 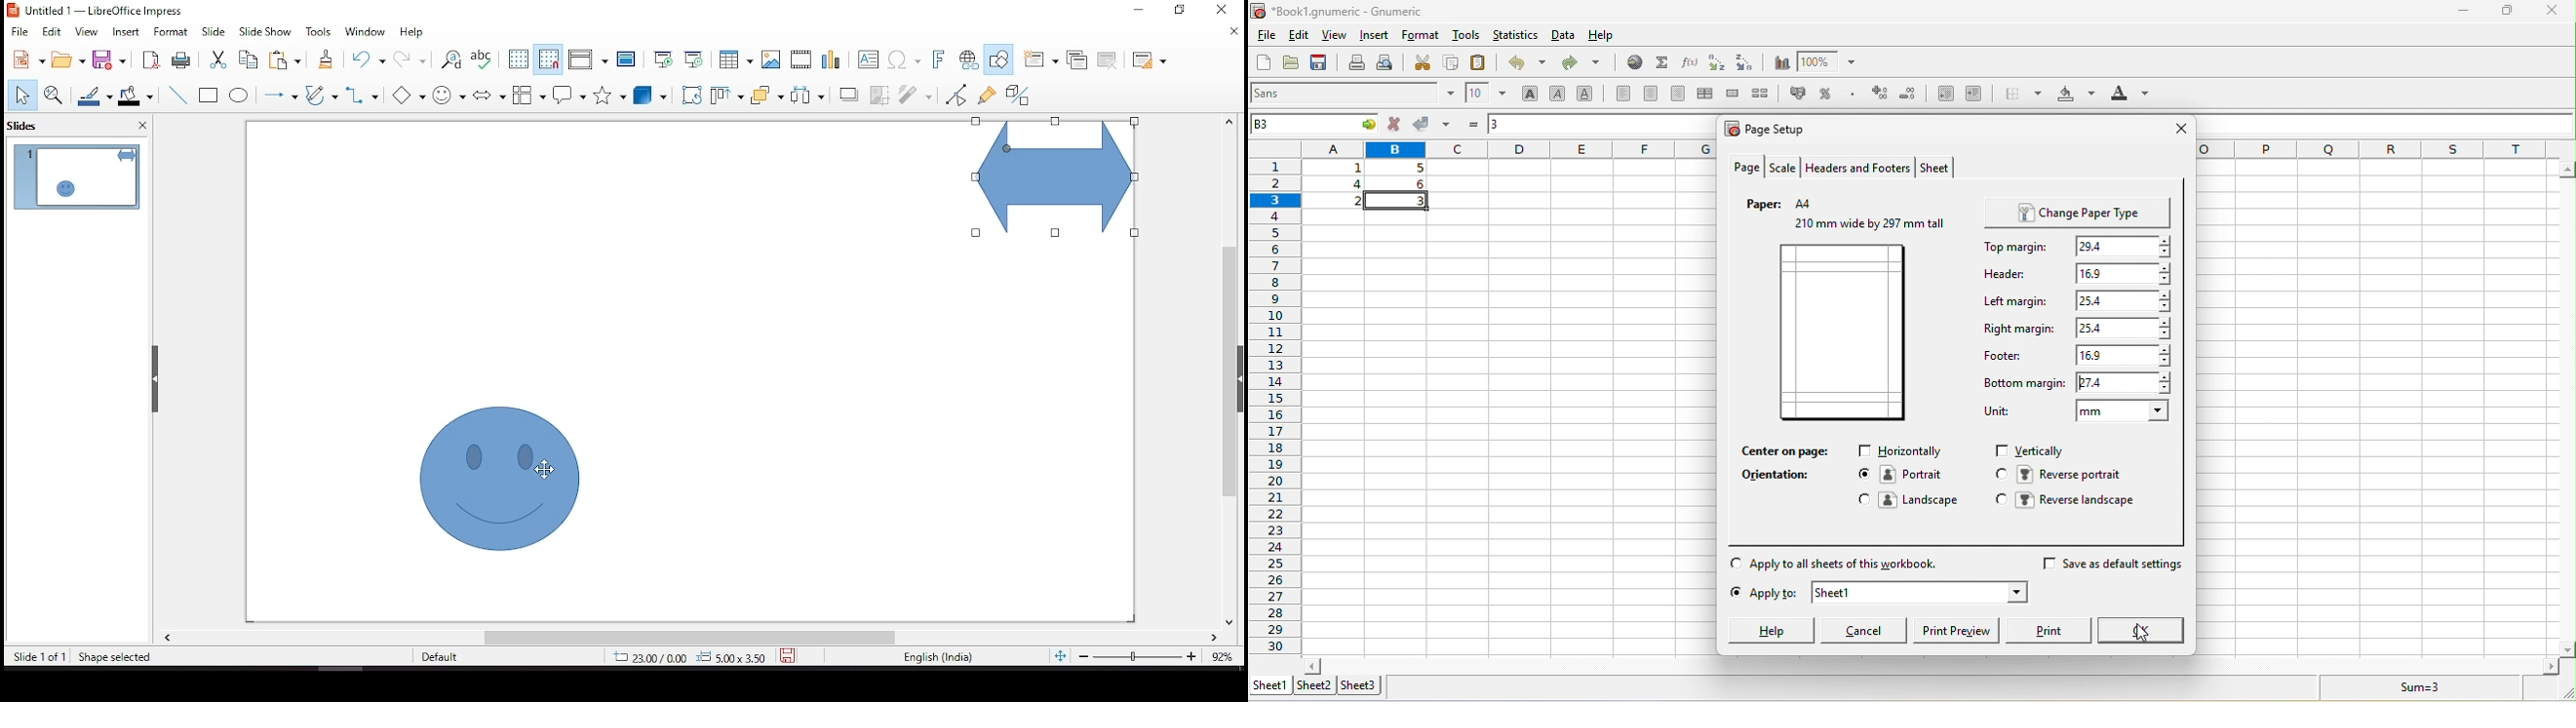 I want to click on slides, so click(x=28, y=125).